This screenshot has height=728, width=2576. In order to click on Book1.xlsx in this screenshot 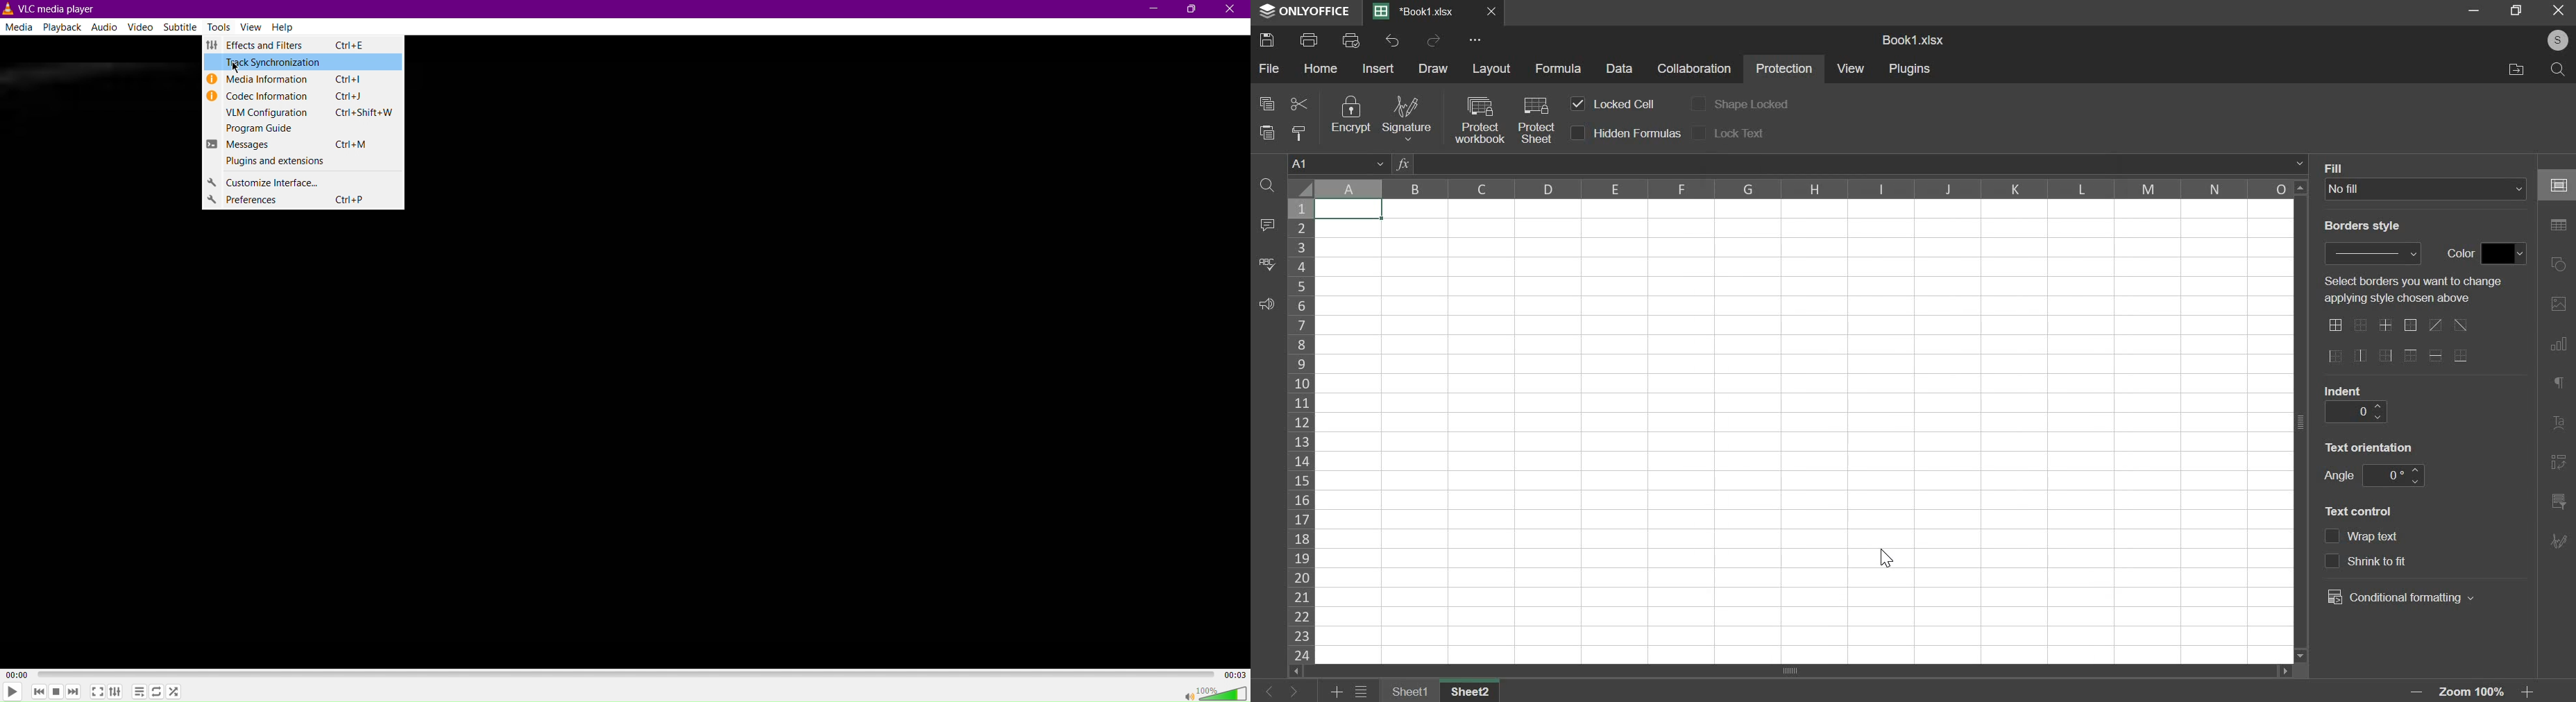, I will do `click(1915, 41)`.